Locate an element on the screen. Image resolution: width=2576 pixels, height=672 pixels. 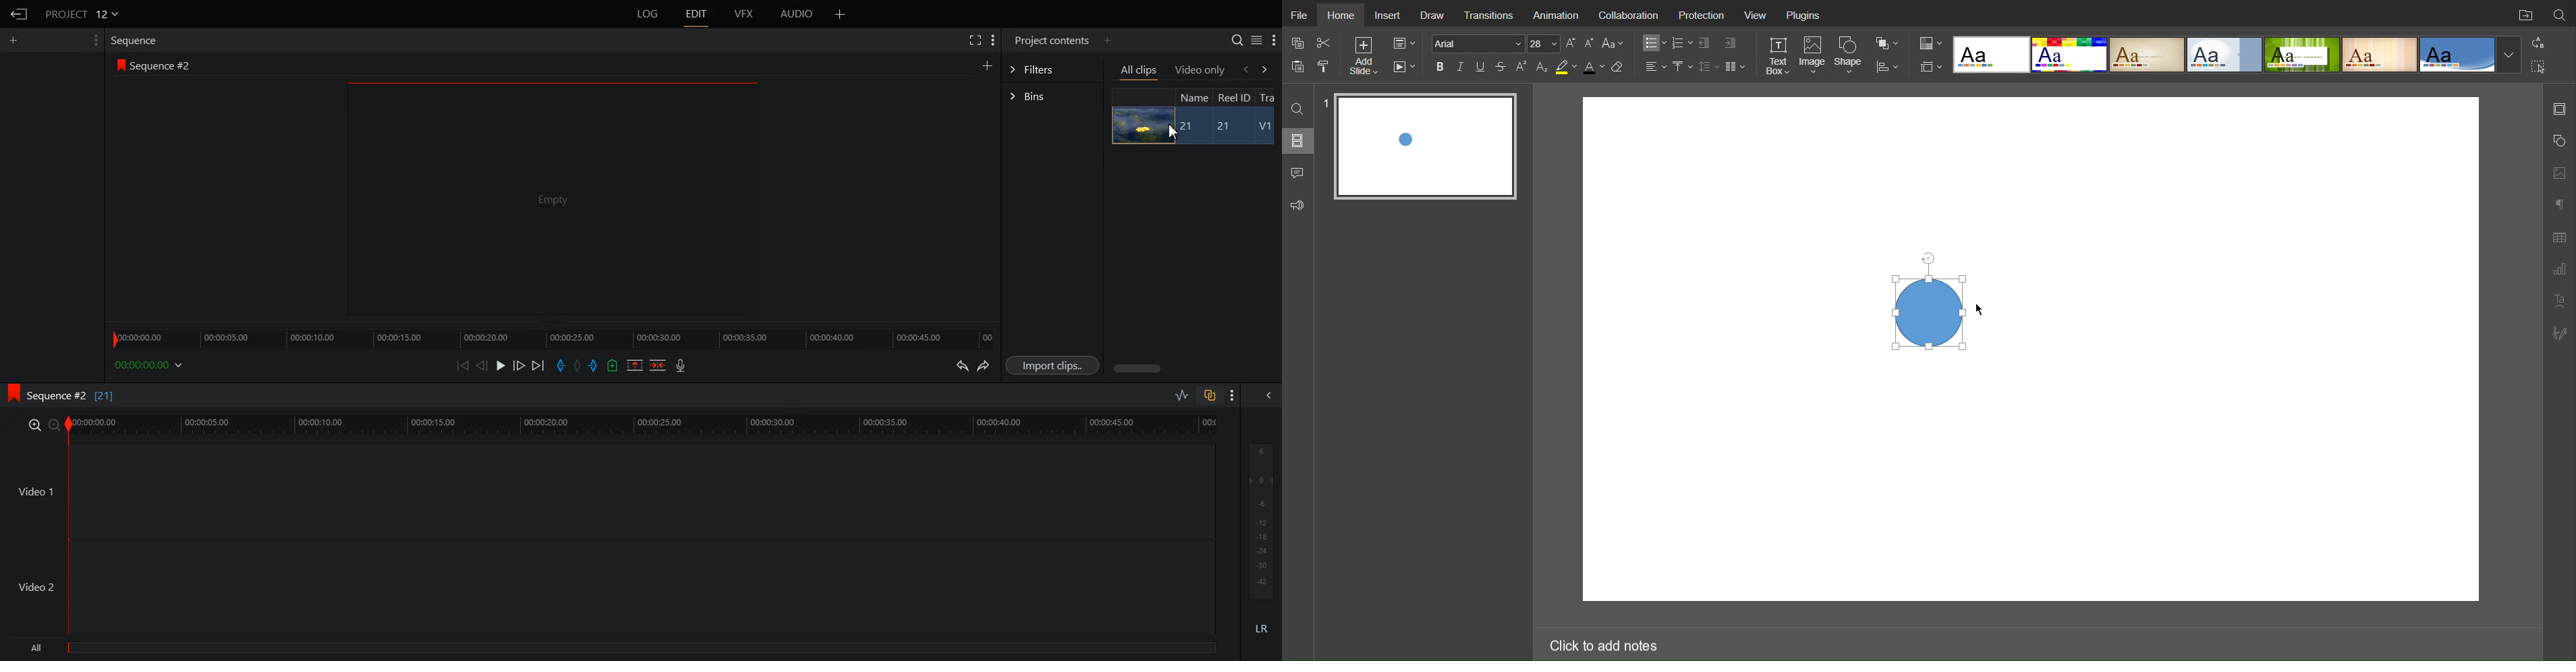
Image is located at coordinates (1139, 125).